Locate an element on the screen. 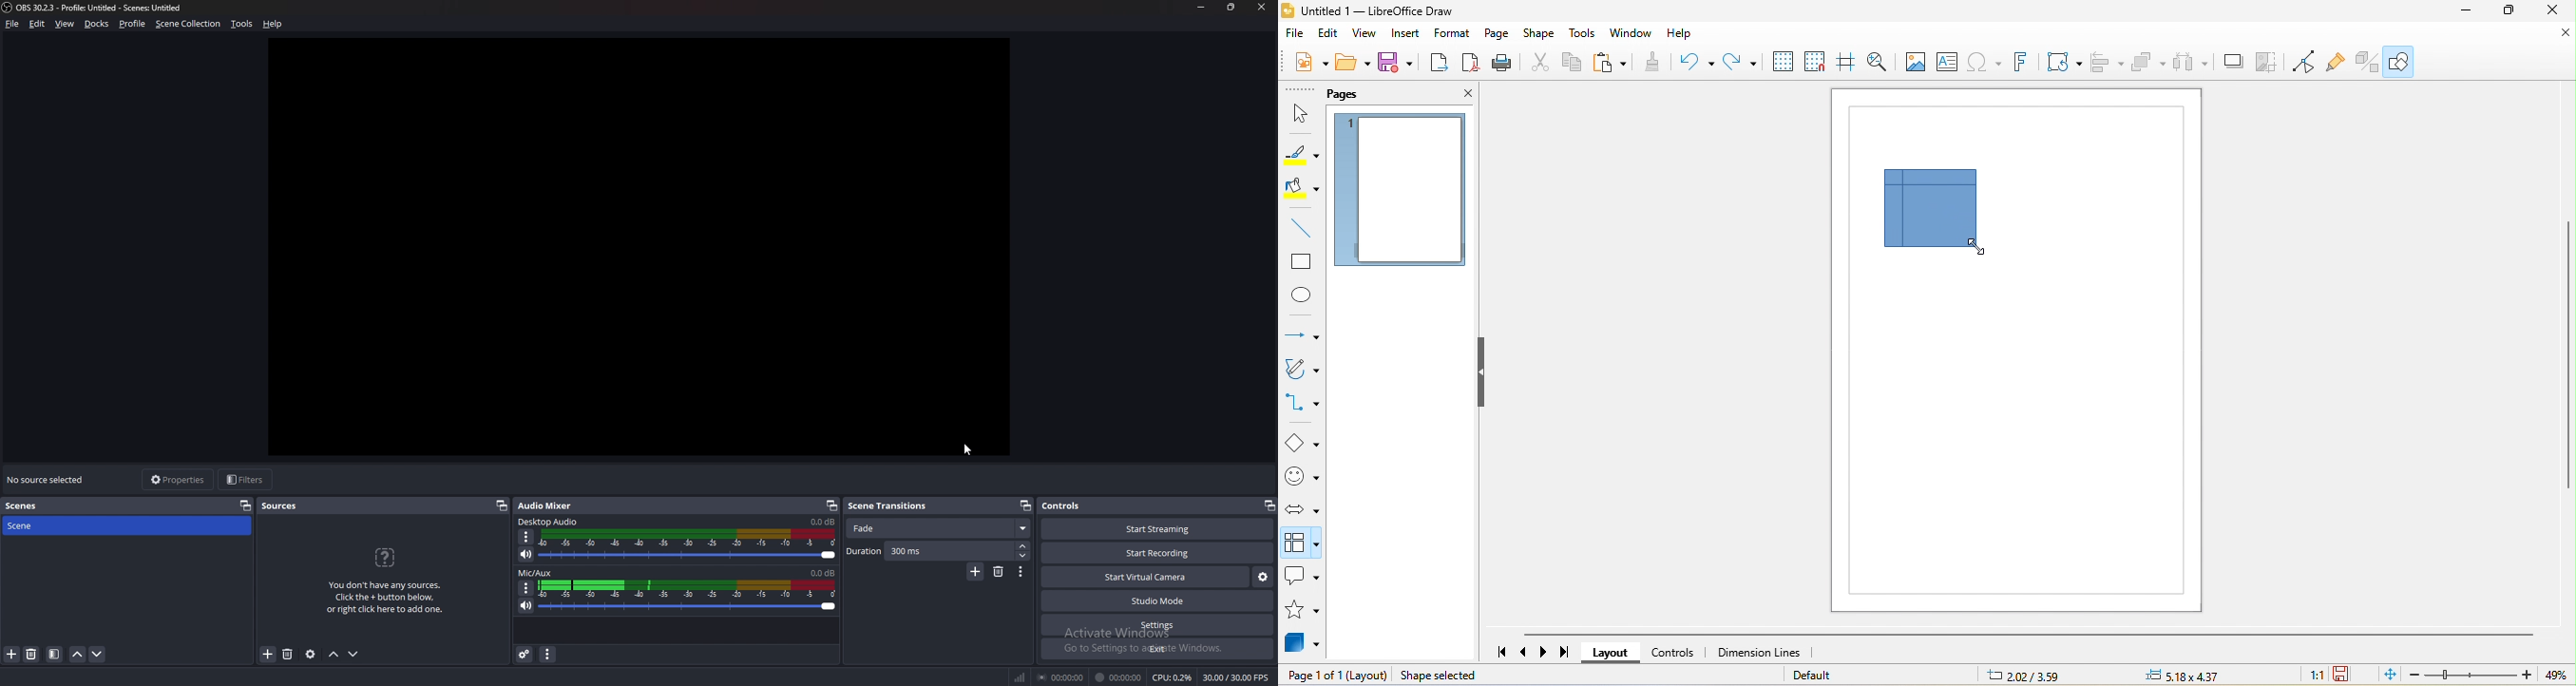  zoom is located at coordinates (2472, 675).